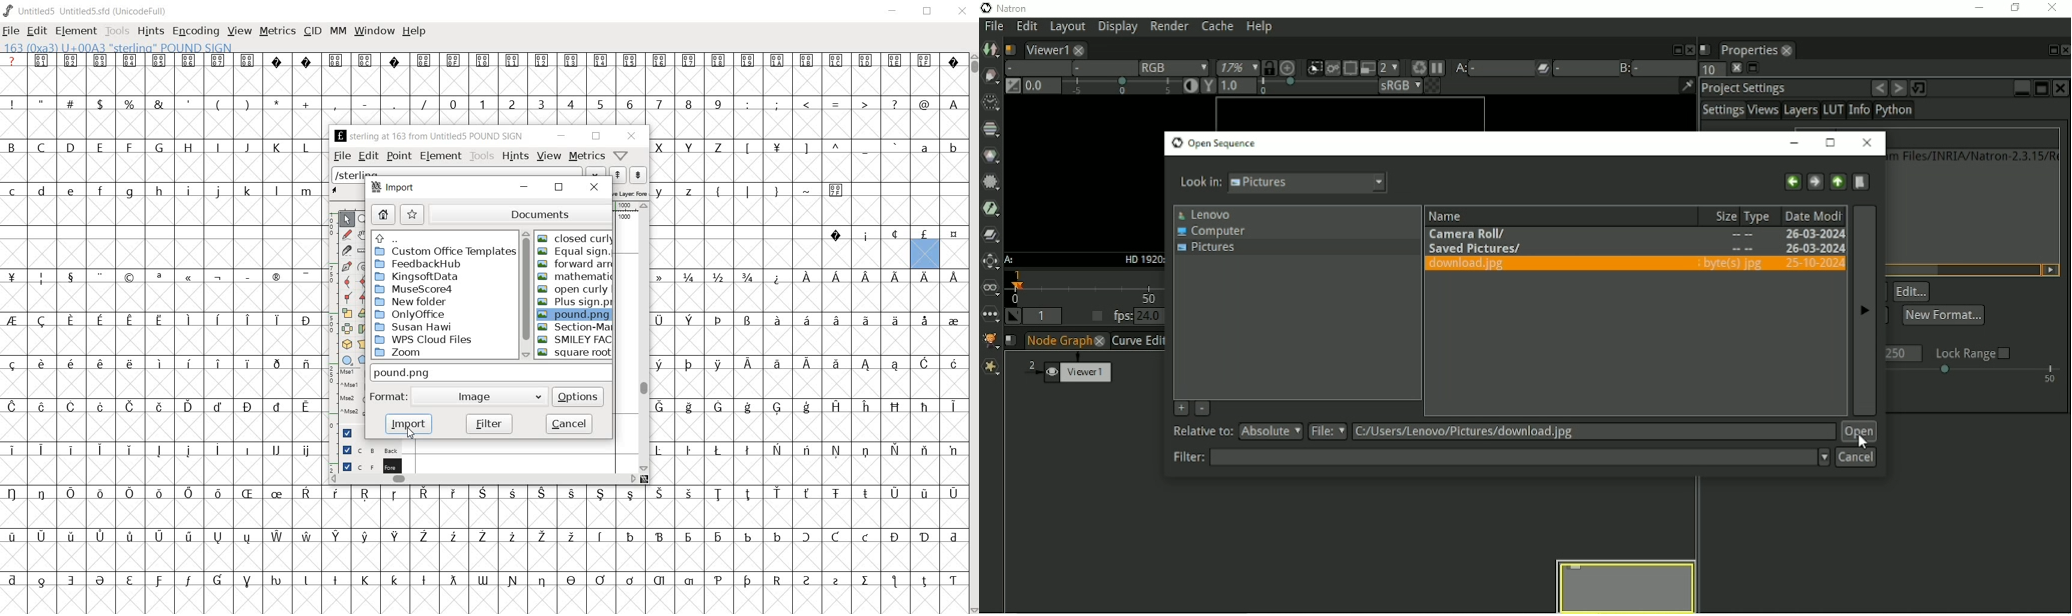  I want to click on skew, so click(363, 329).